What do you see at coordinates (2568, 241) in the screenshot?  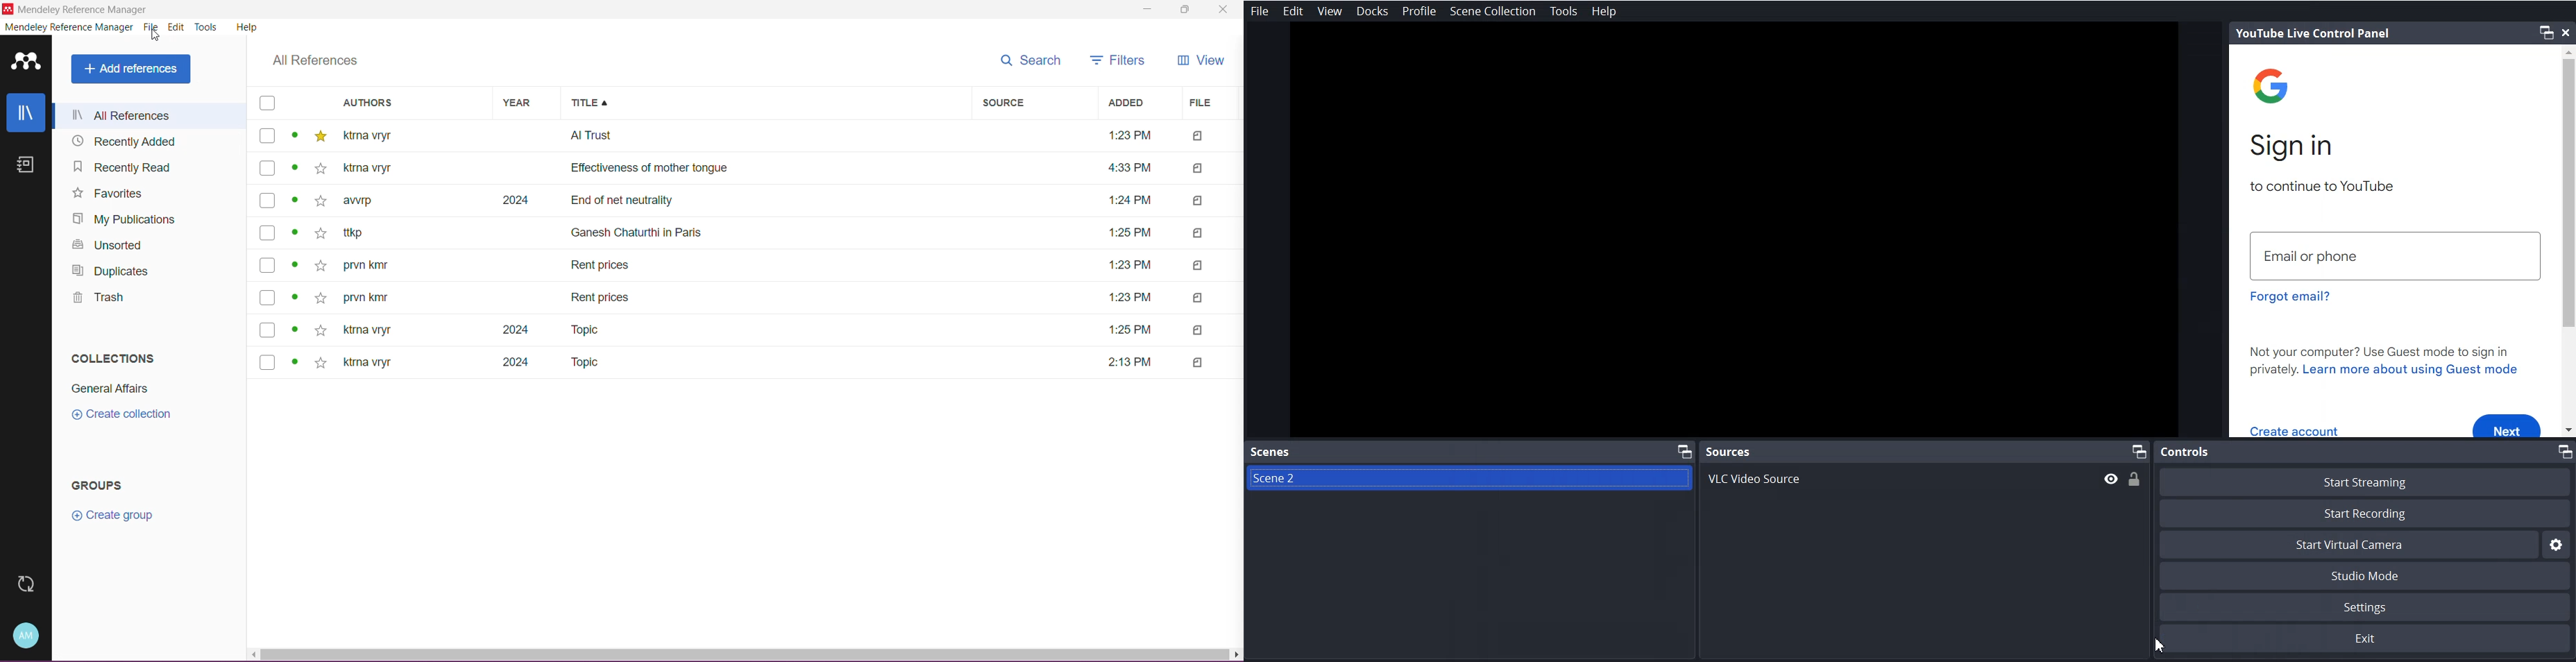 I see ` Vertical scroll bar` at bounding box center [2568, 241].